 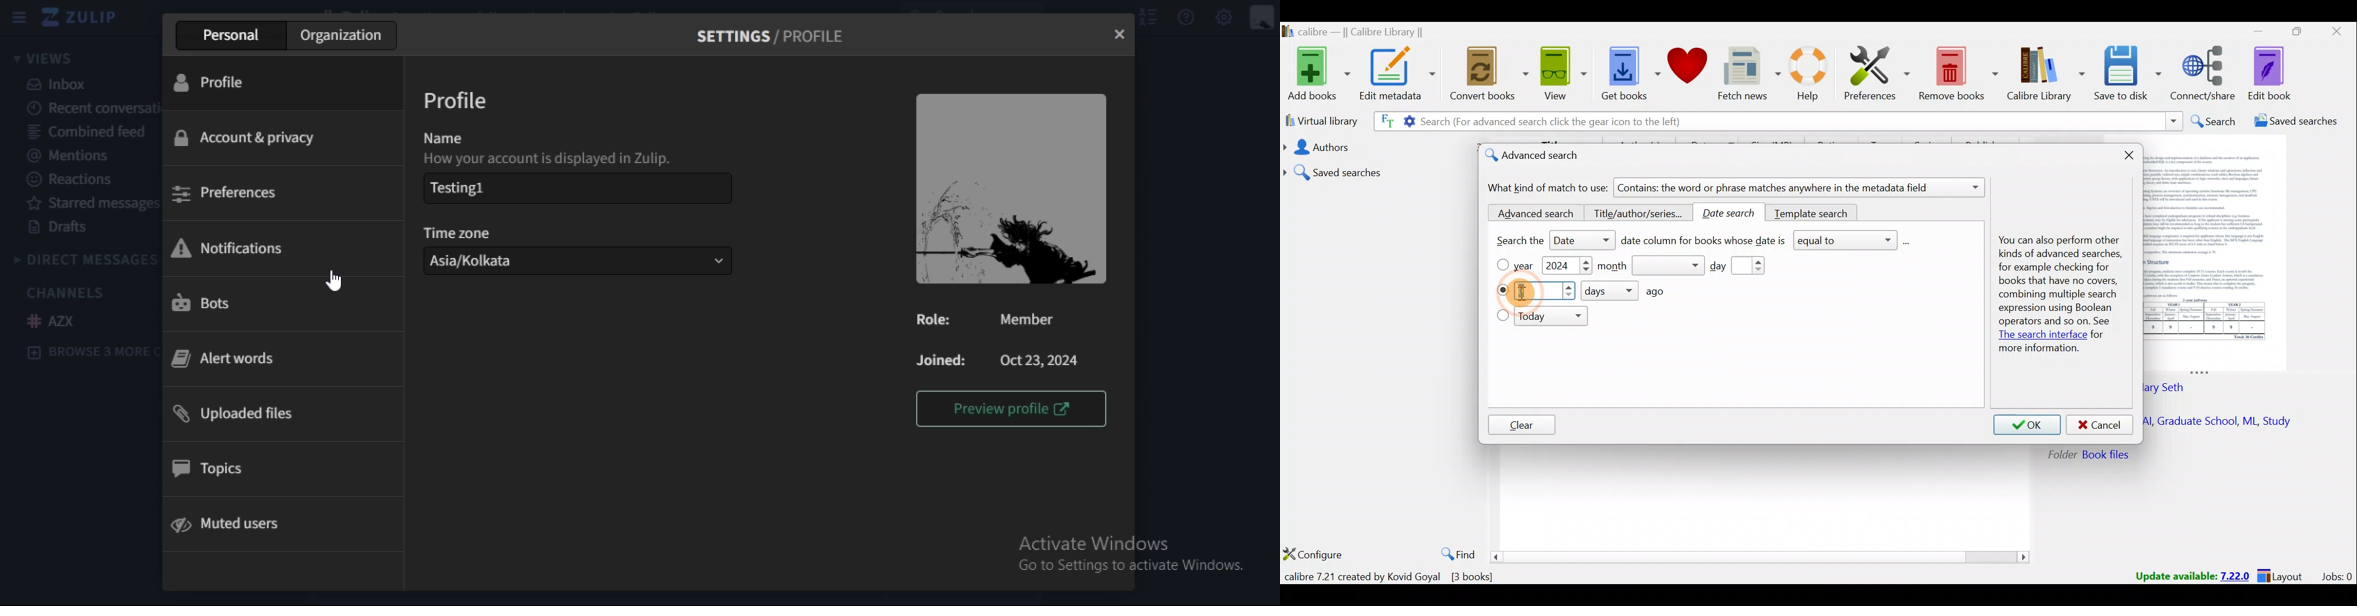 I want to click on for, so click(x=2099, y=336).